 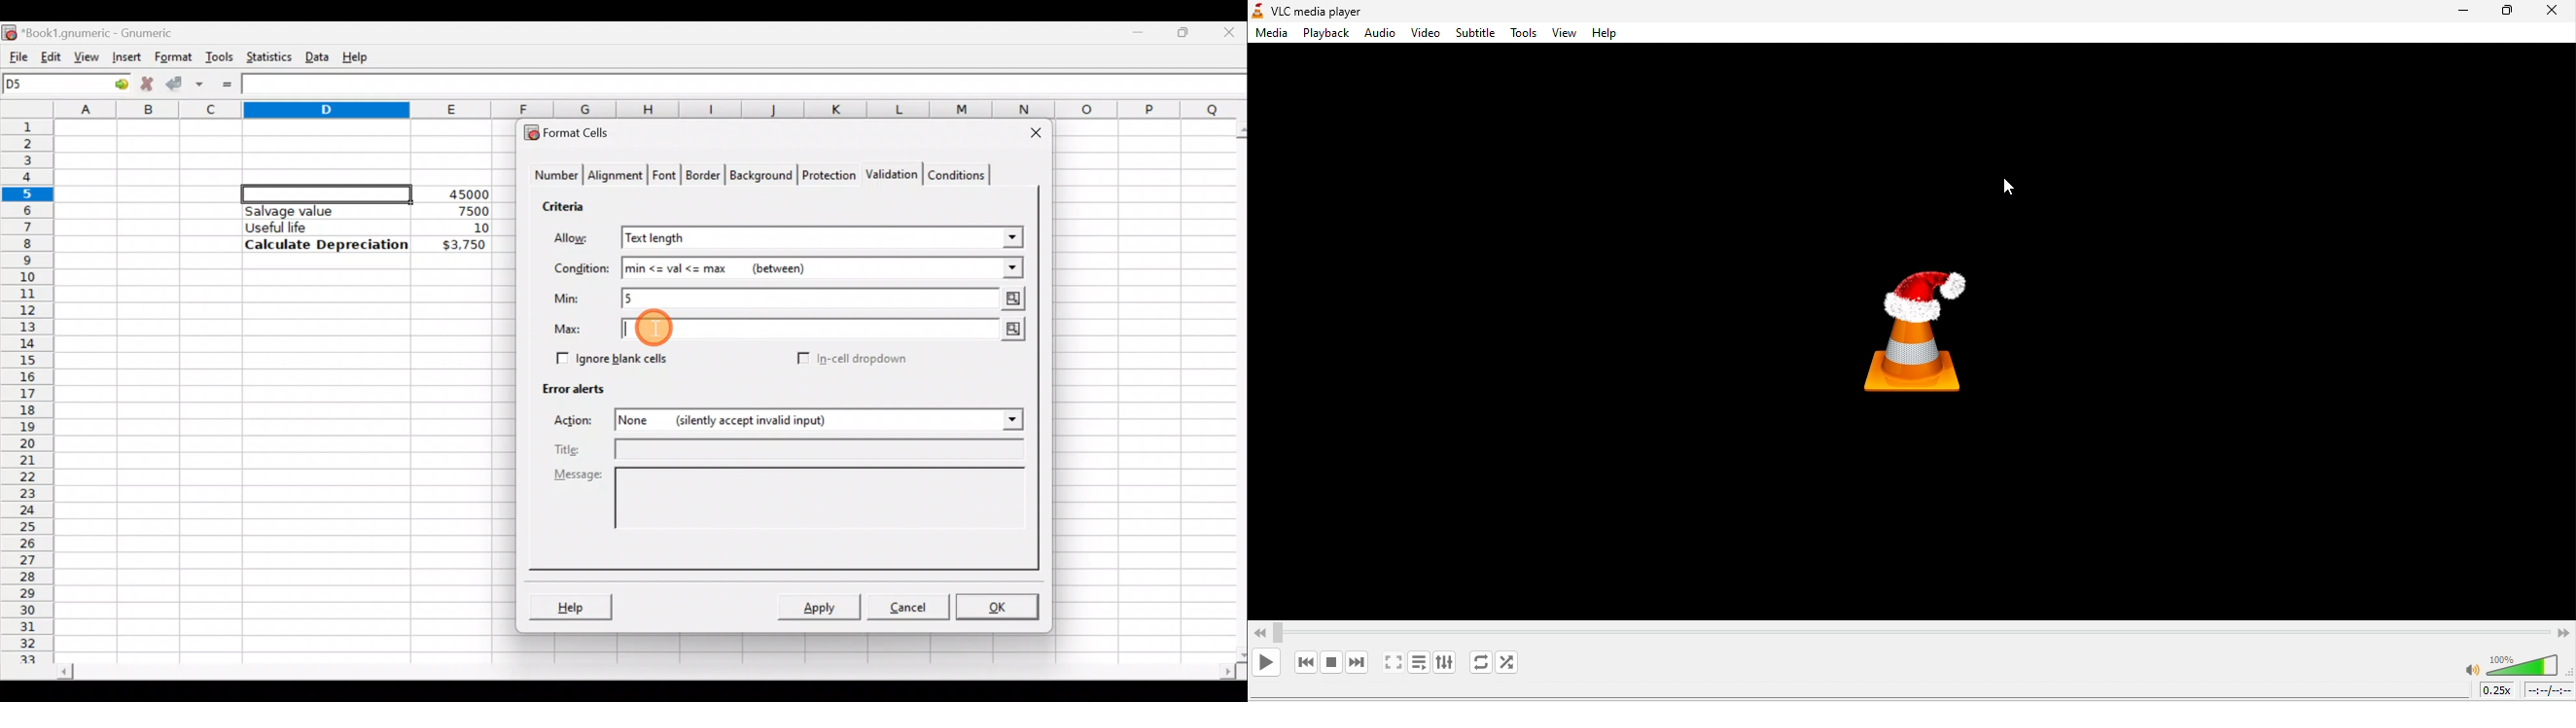 What do you see at coordinates (2555, 13) in the screenshot?
I see `close` at bounding box center [2555, 13].